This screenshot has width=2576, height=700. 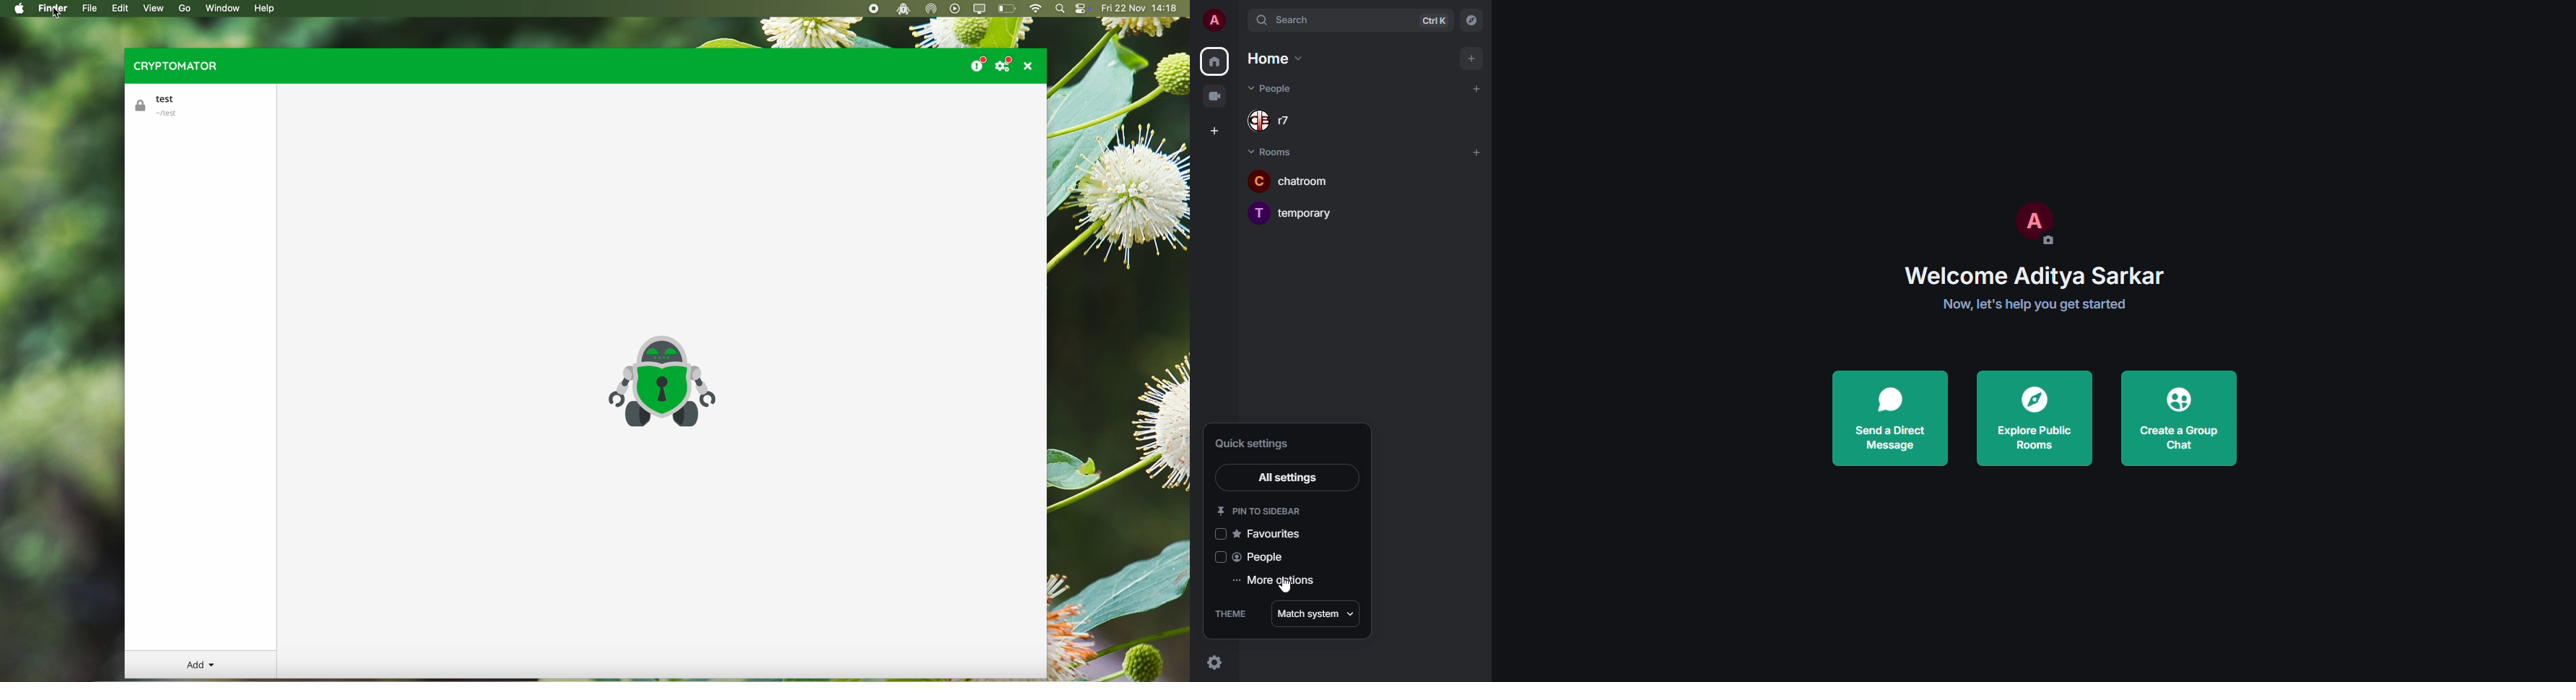 What do you see at coordinates (1470, 56) in the screenshot?
I see `add` at bounding box center [1470, 56].